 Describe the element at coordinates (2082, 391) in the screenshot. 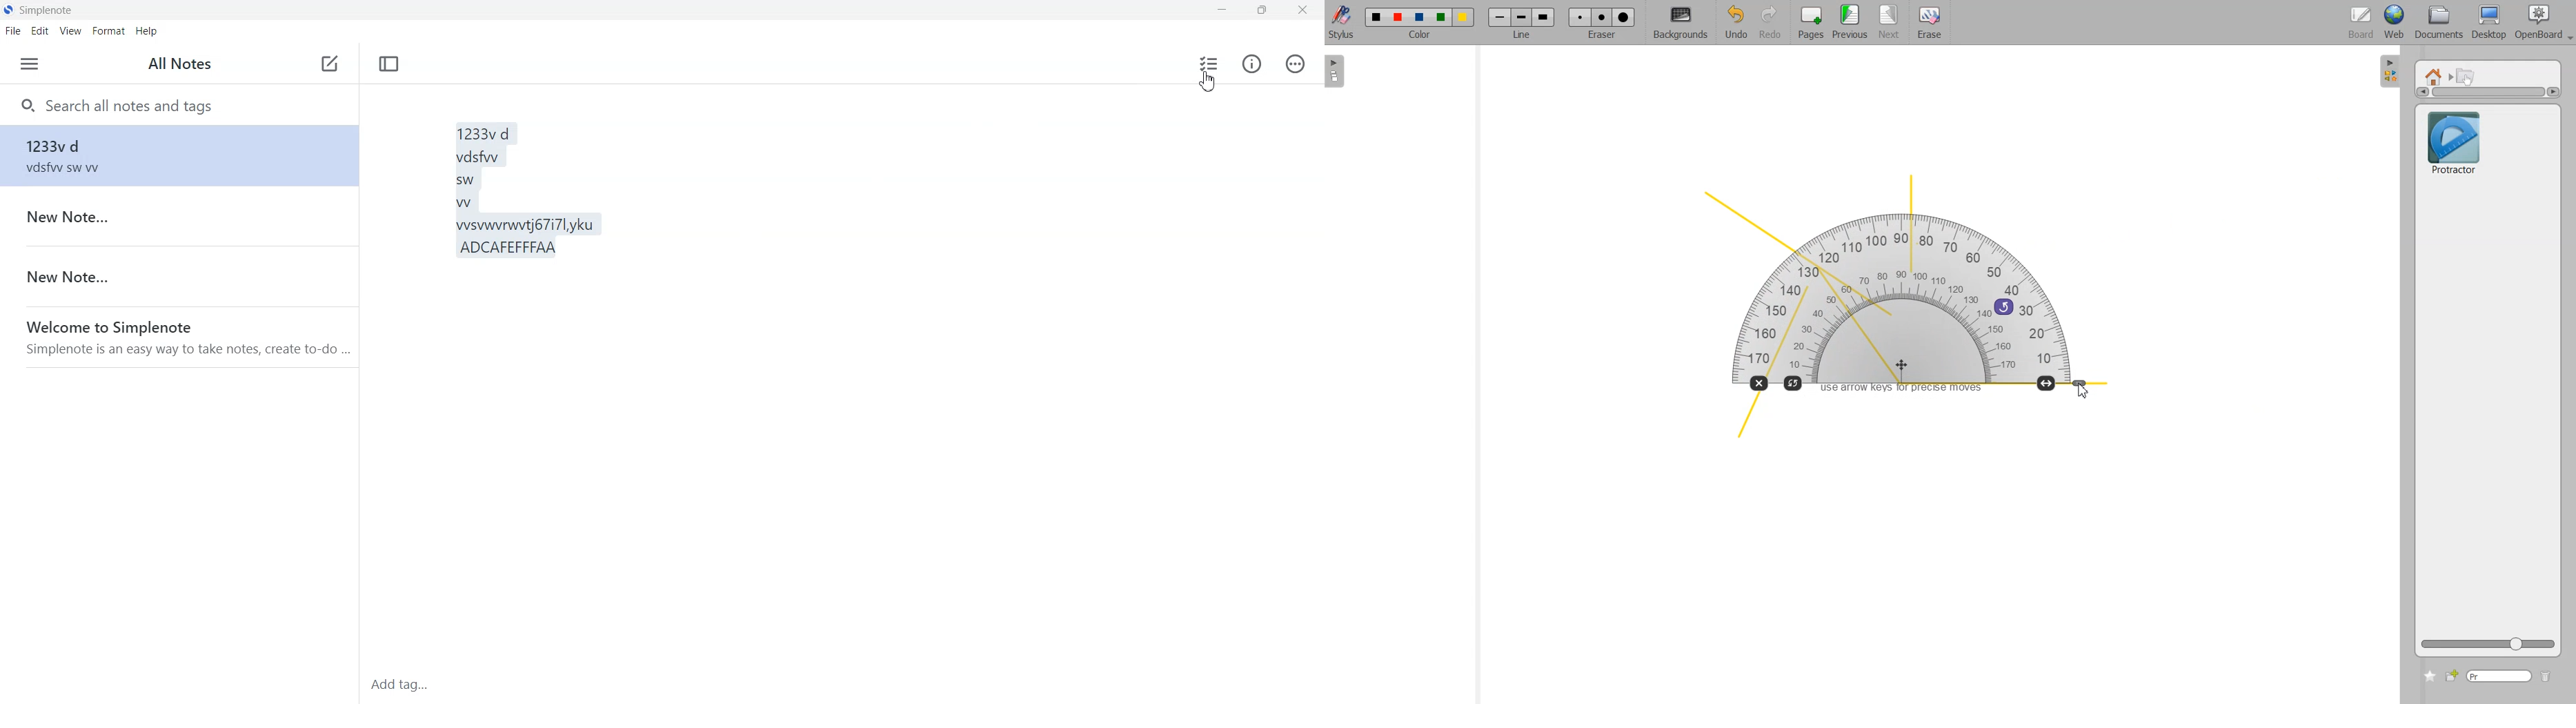

I see `Cursor` at that location.